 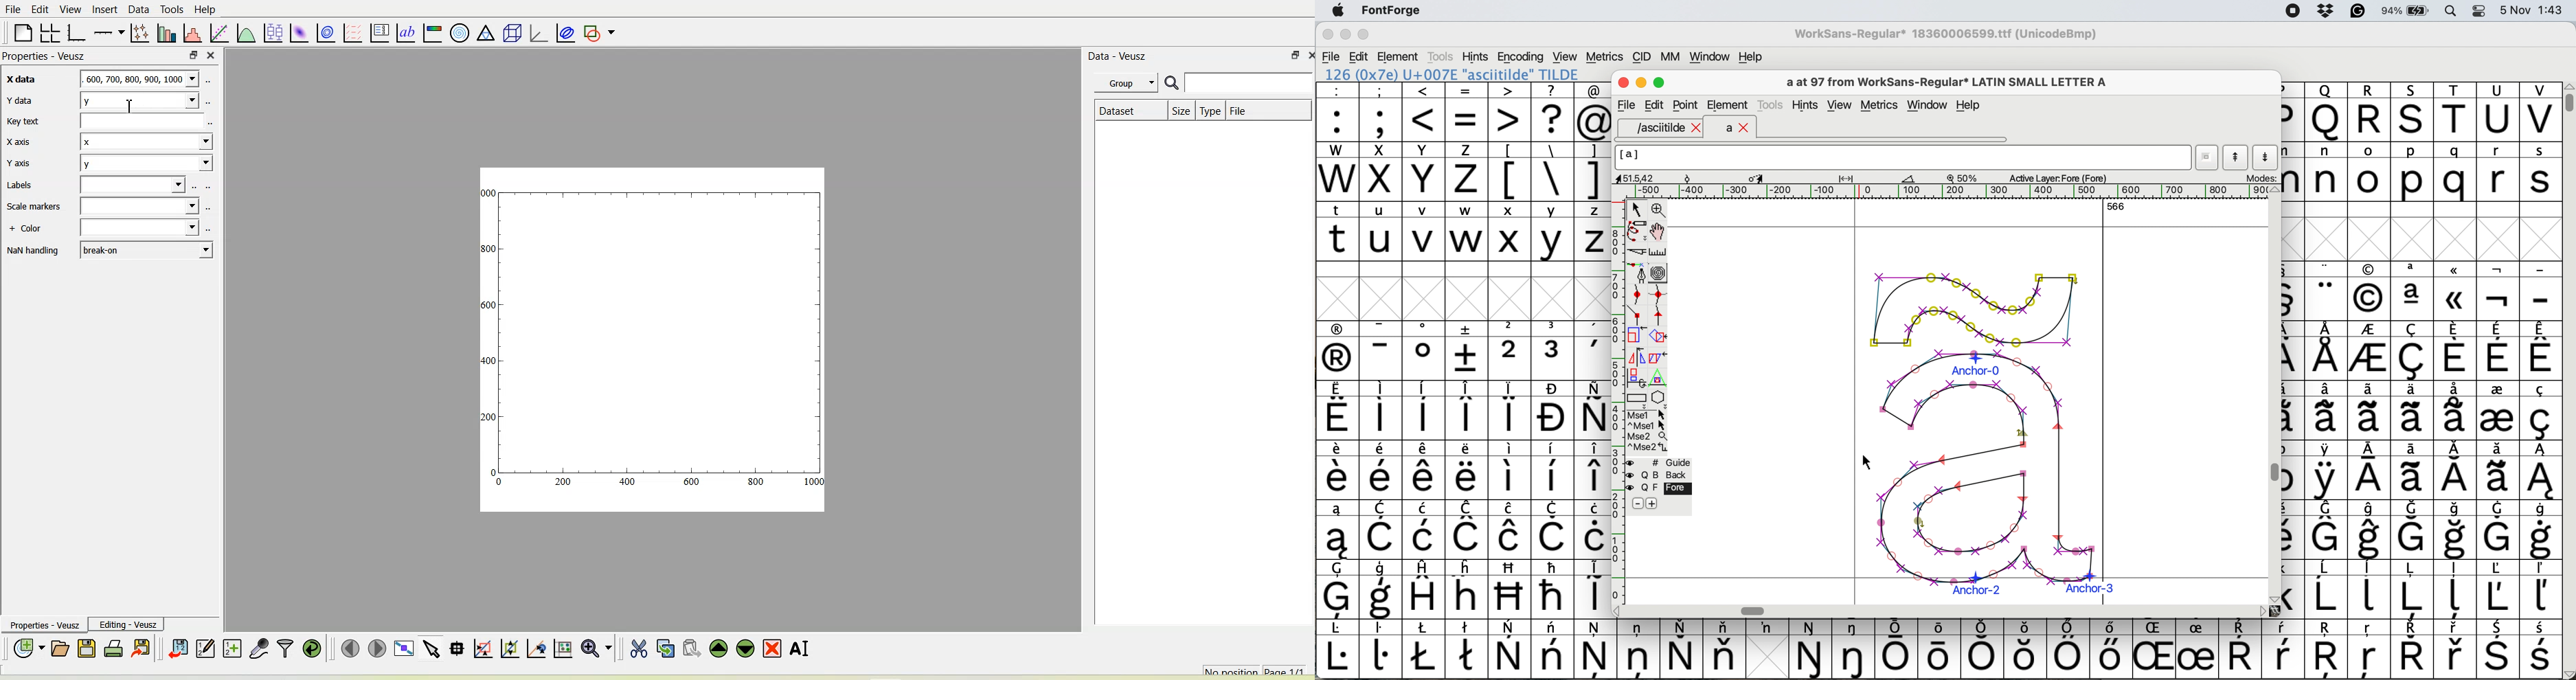 I want to click on <, so click(x=1424, y=112).